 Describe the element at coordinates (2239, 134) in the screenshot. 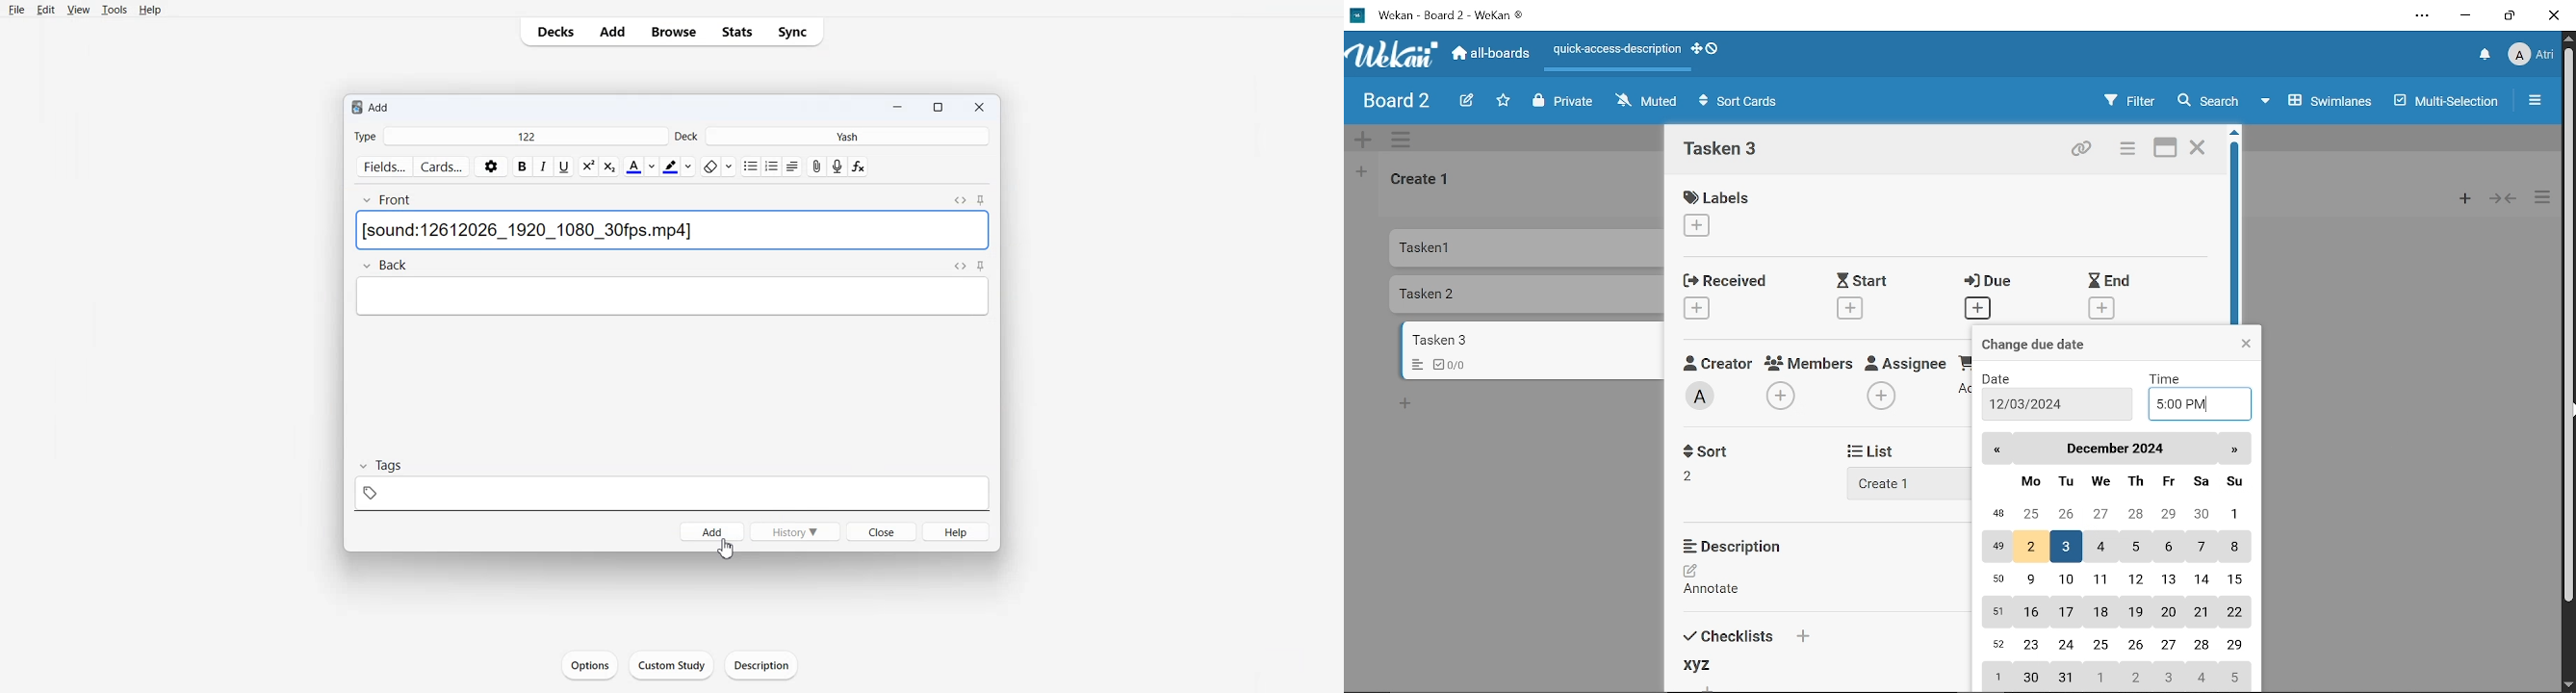

I see `move up` at that location.